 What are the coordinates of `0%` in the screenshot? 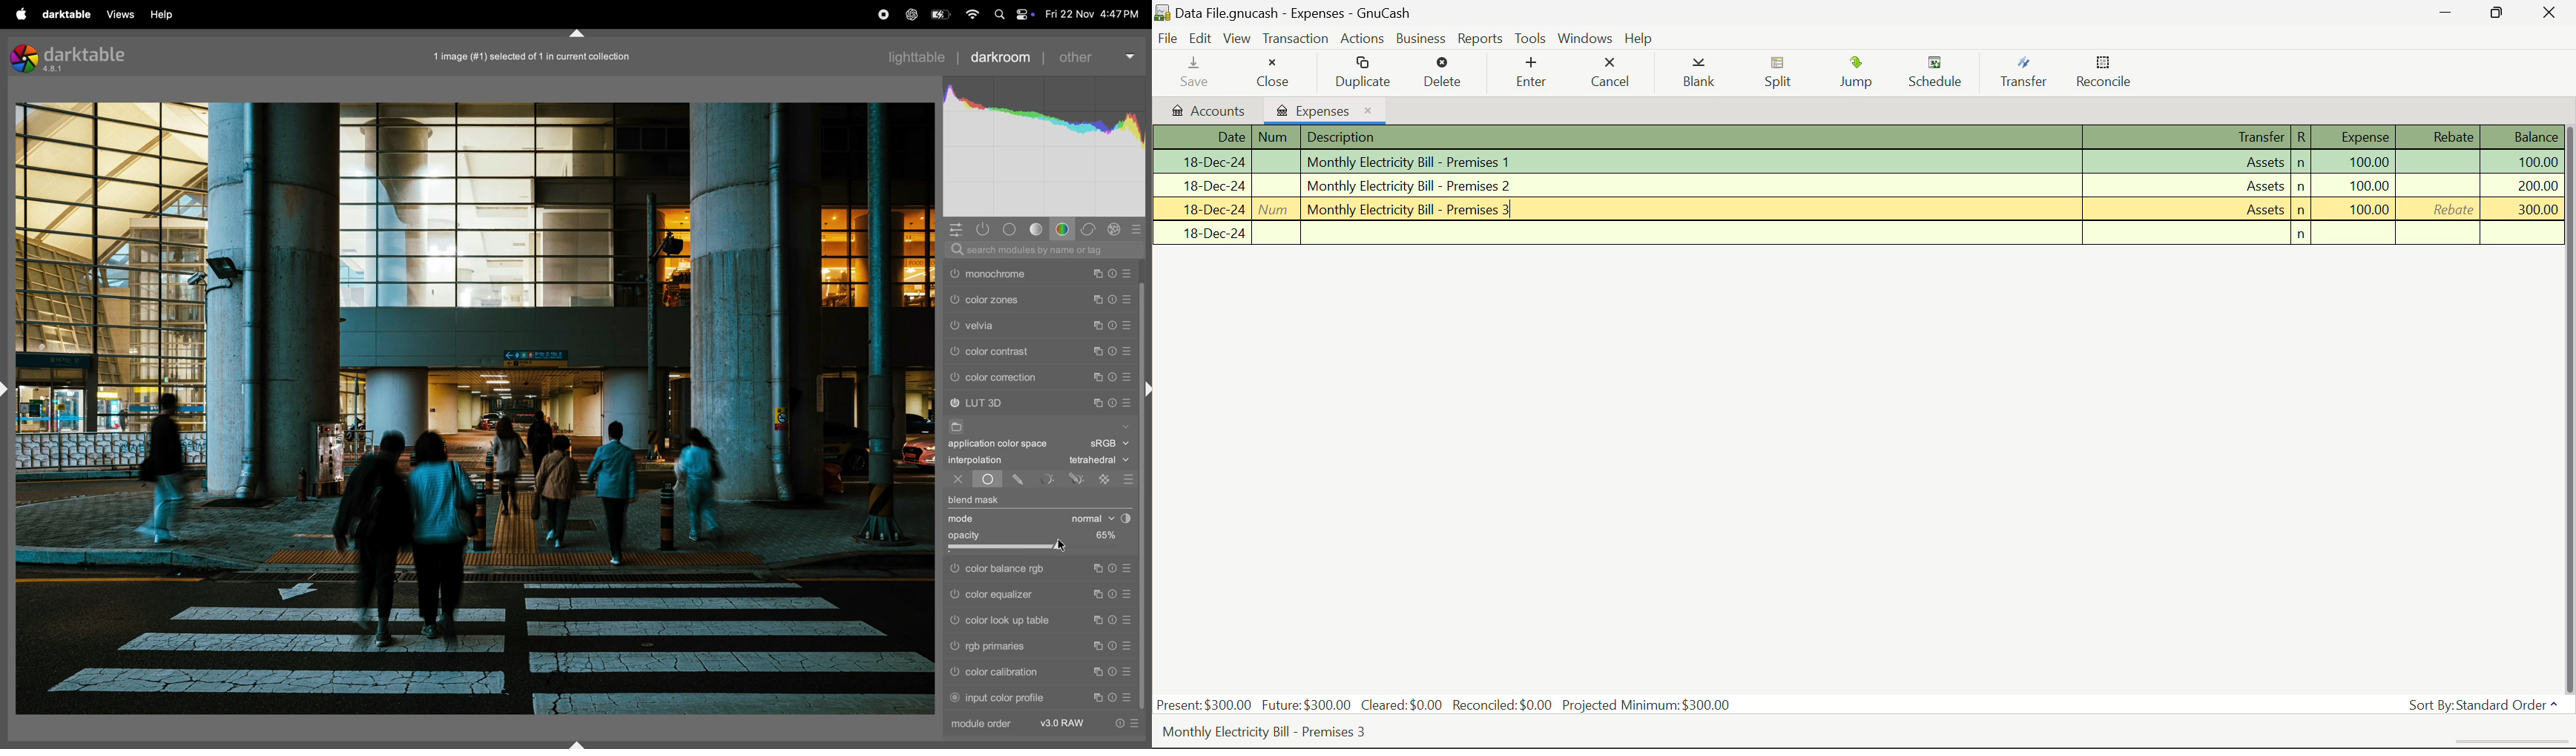 It's located at (1100, 534).